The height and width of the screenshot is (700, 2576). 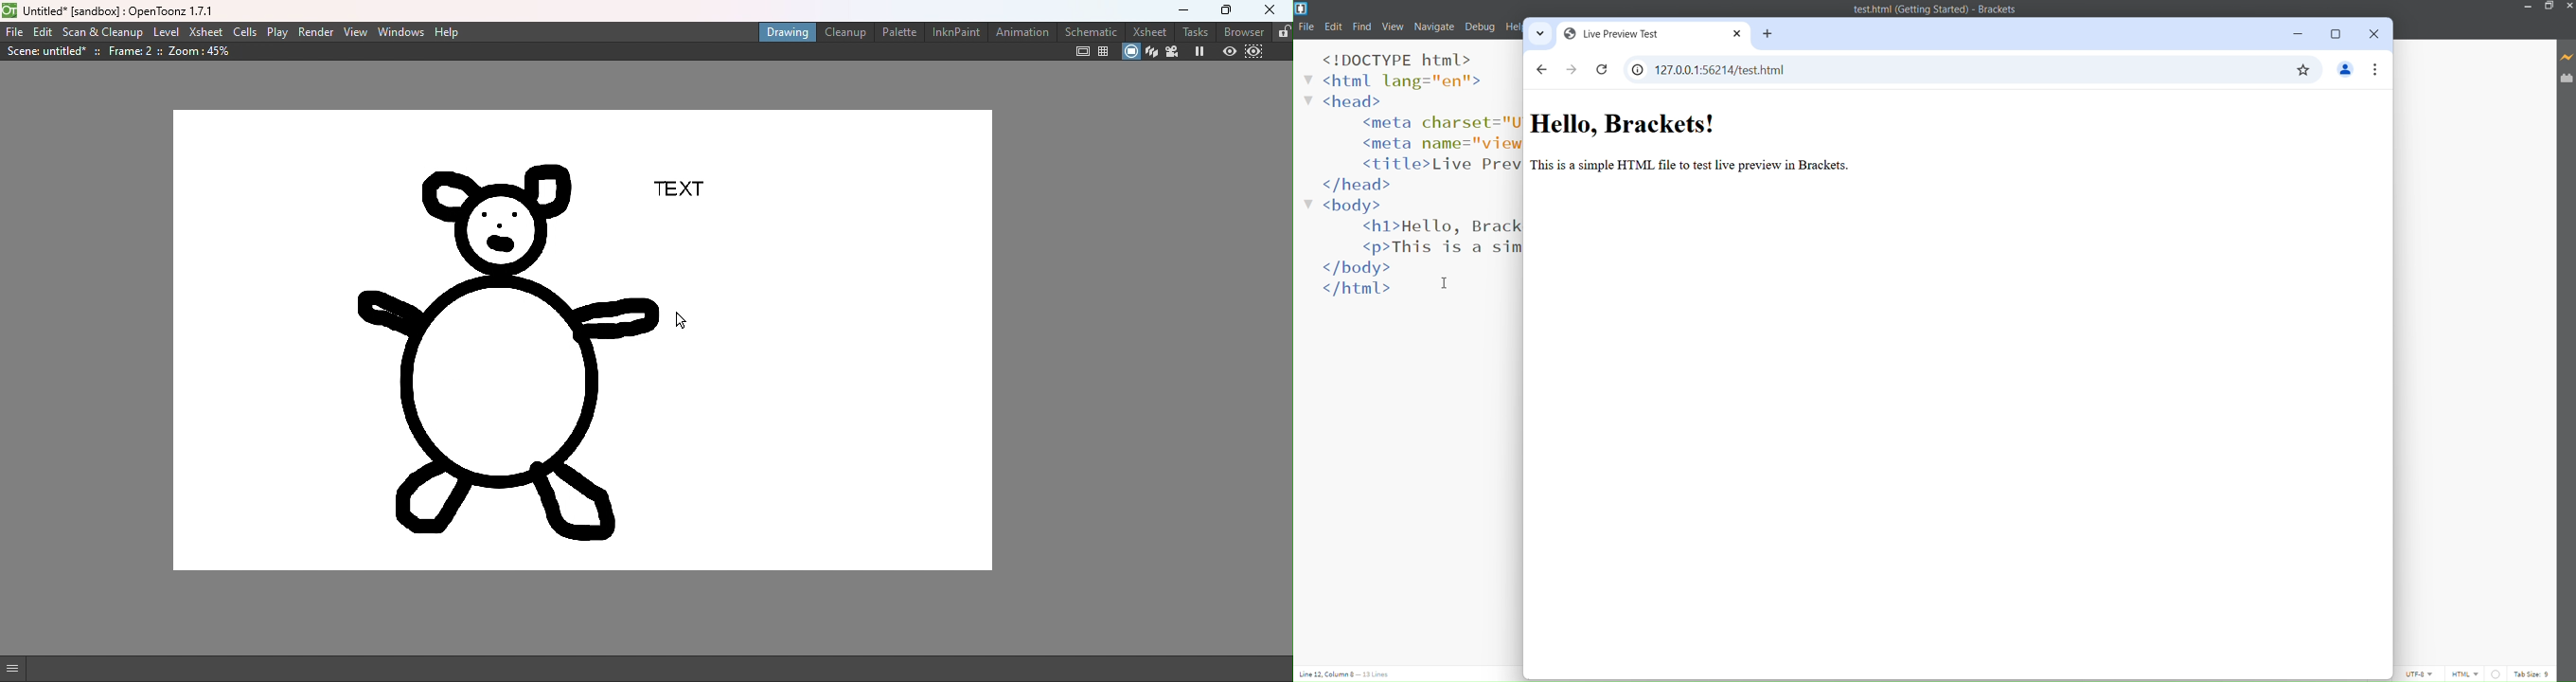 What do you see at coordinates (1197, 30) in the screenshot?
I see `Tasks` at bounding box center [1197, 30].